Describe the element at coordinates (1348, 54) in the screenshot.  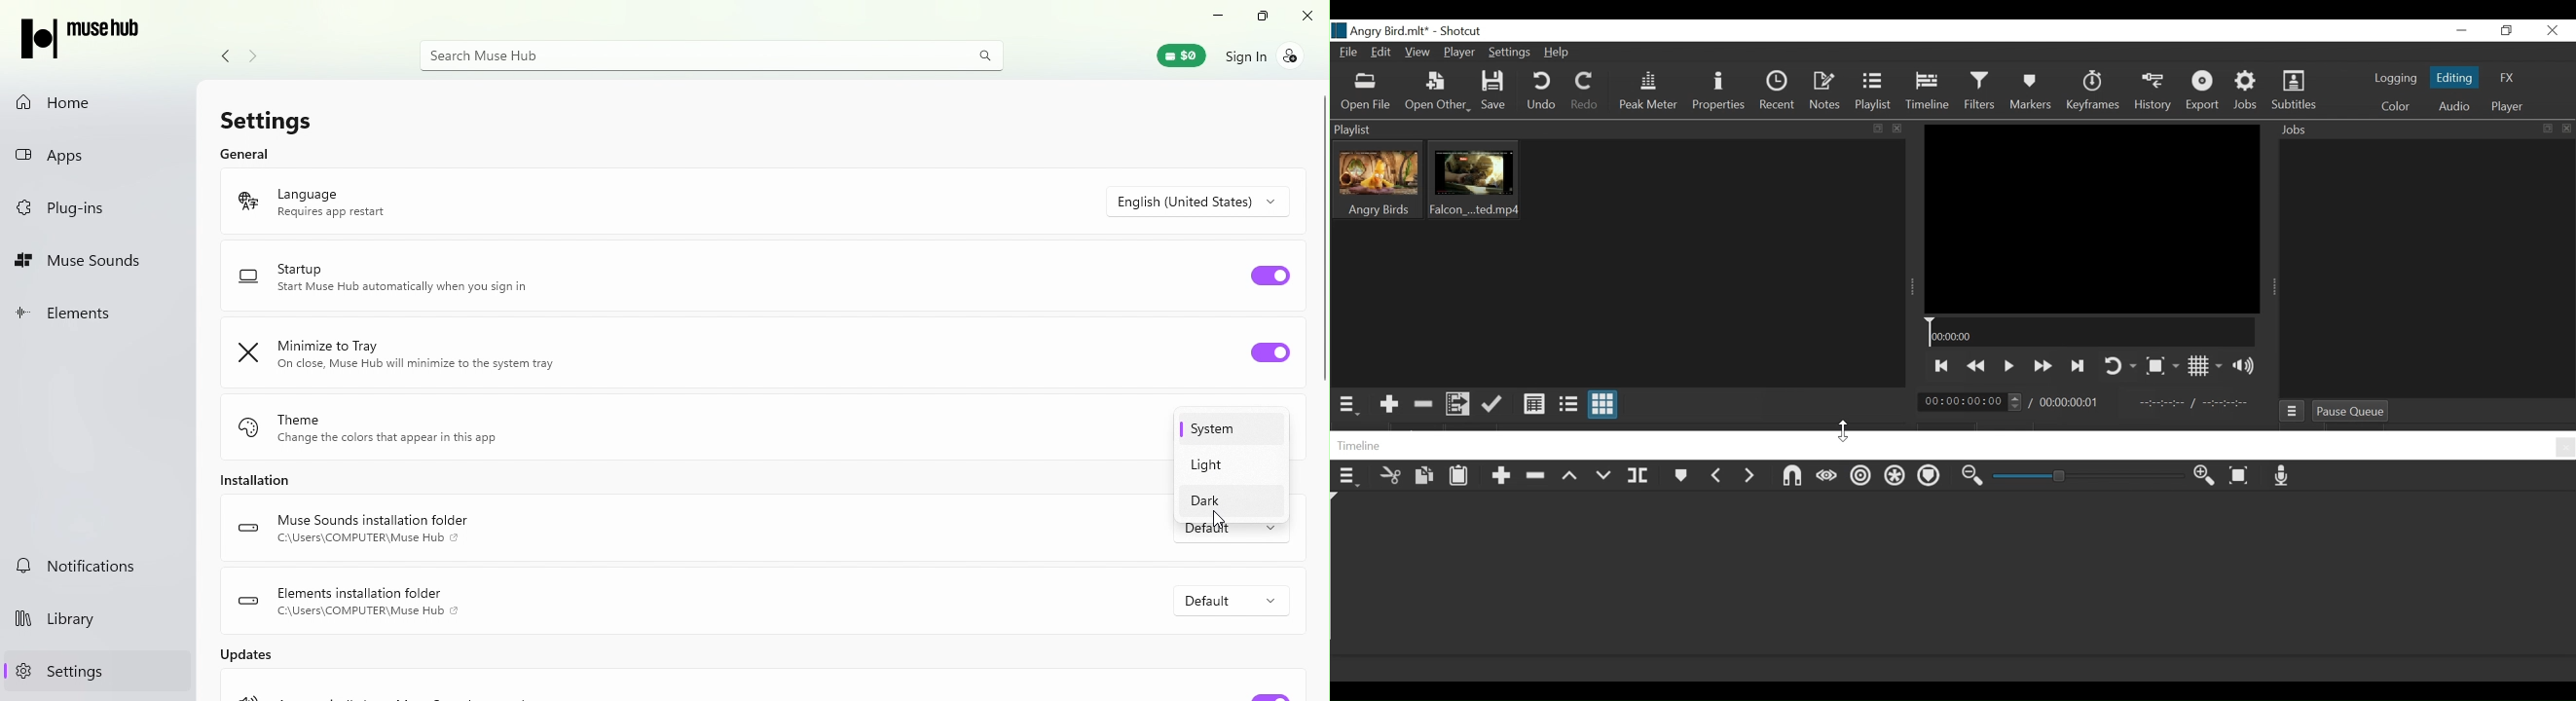
I see `File` at that location.